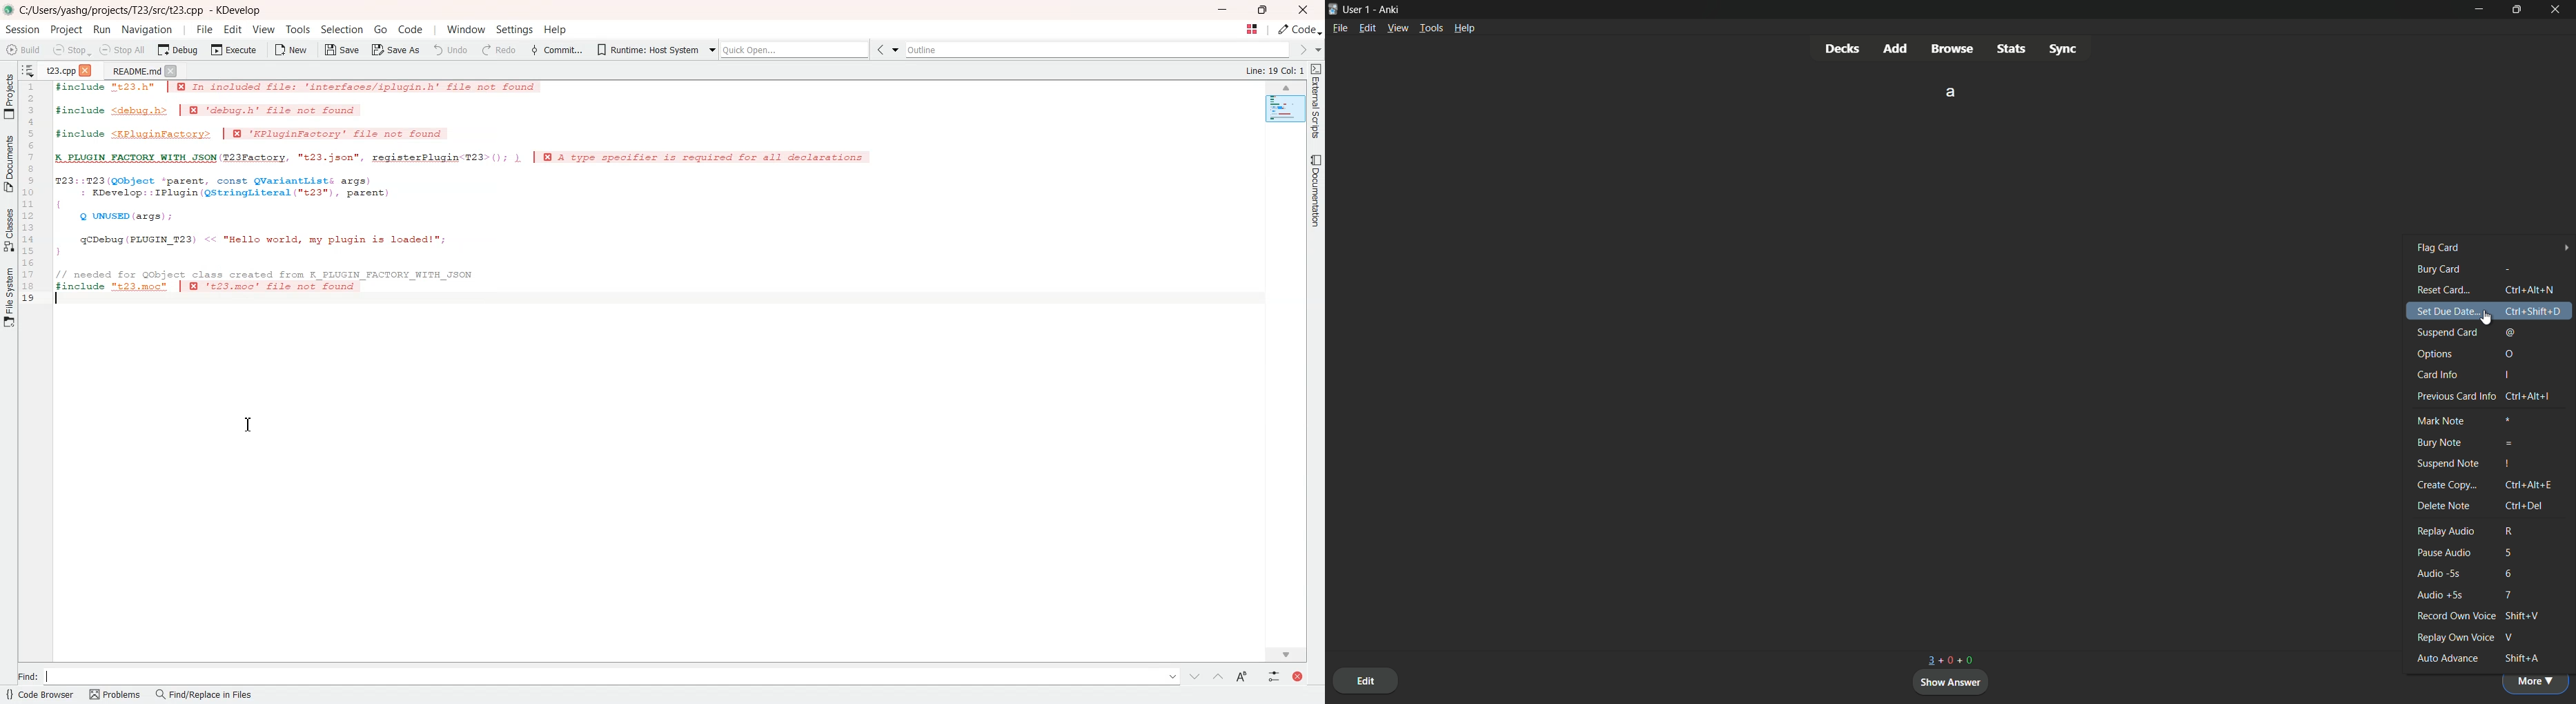 Image resolution: width=2576 pixels, height=728 pixels. What do you see at coordinates (1966, 658) in the screenshot?
I see `+0` at bounding box center [1966, 658].